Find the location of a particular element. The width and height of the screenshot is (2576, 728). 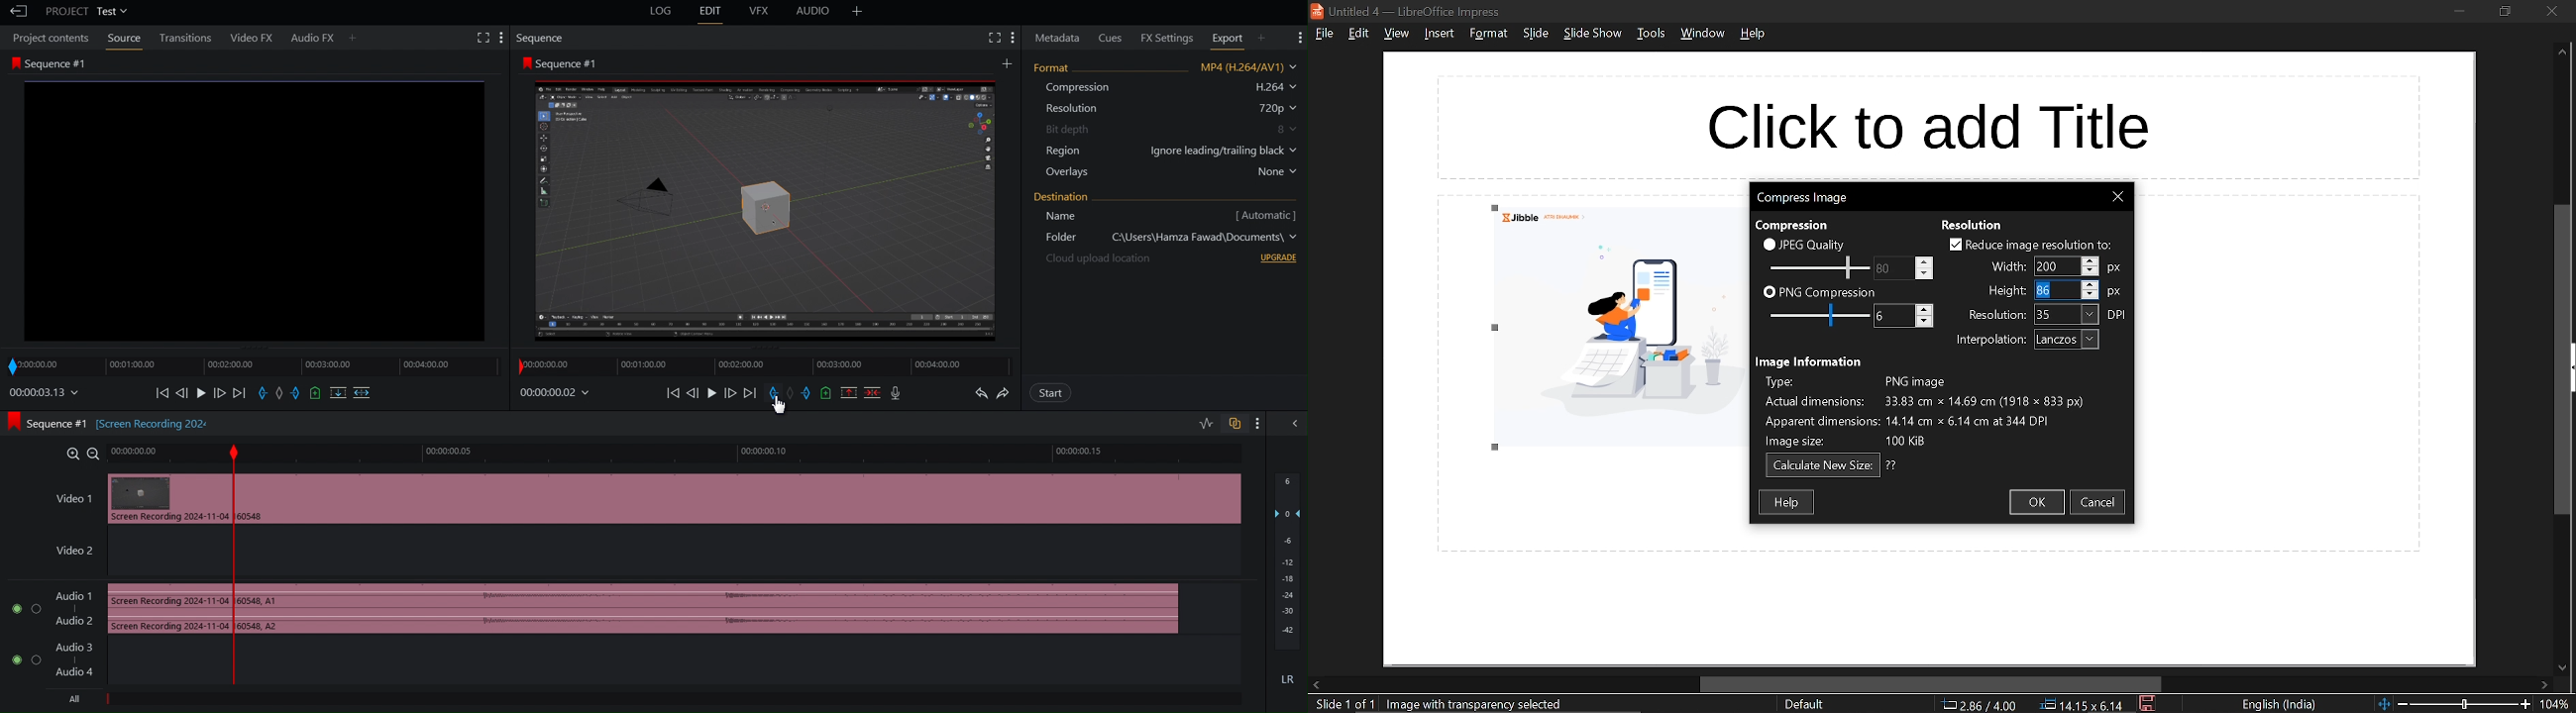

Sequence#1 [Screen Recording 202 is located at coordinates (112, 424).